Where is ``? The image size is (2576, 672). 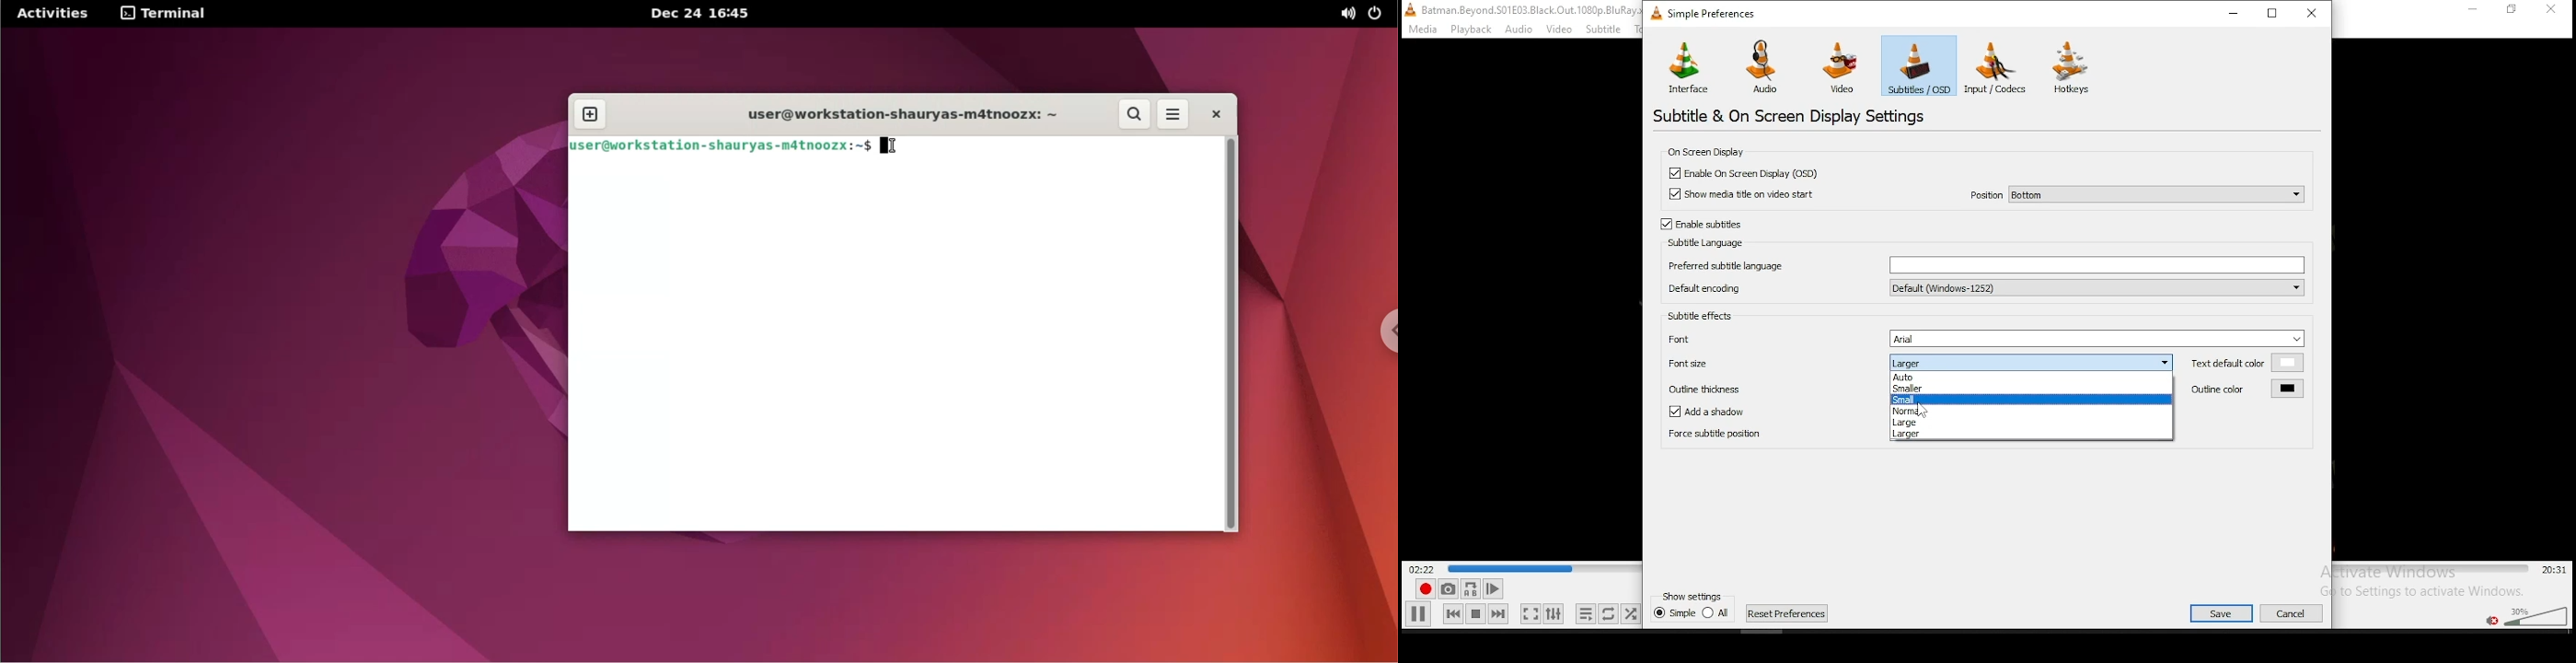  is located at coordinates (1507, 565).